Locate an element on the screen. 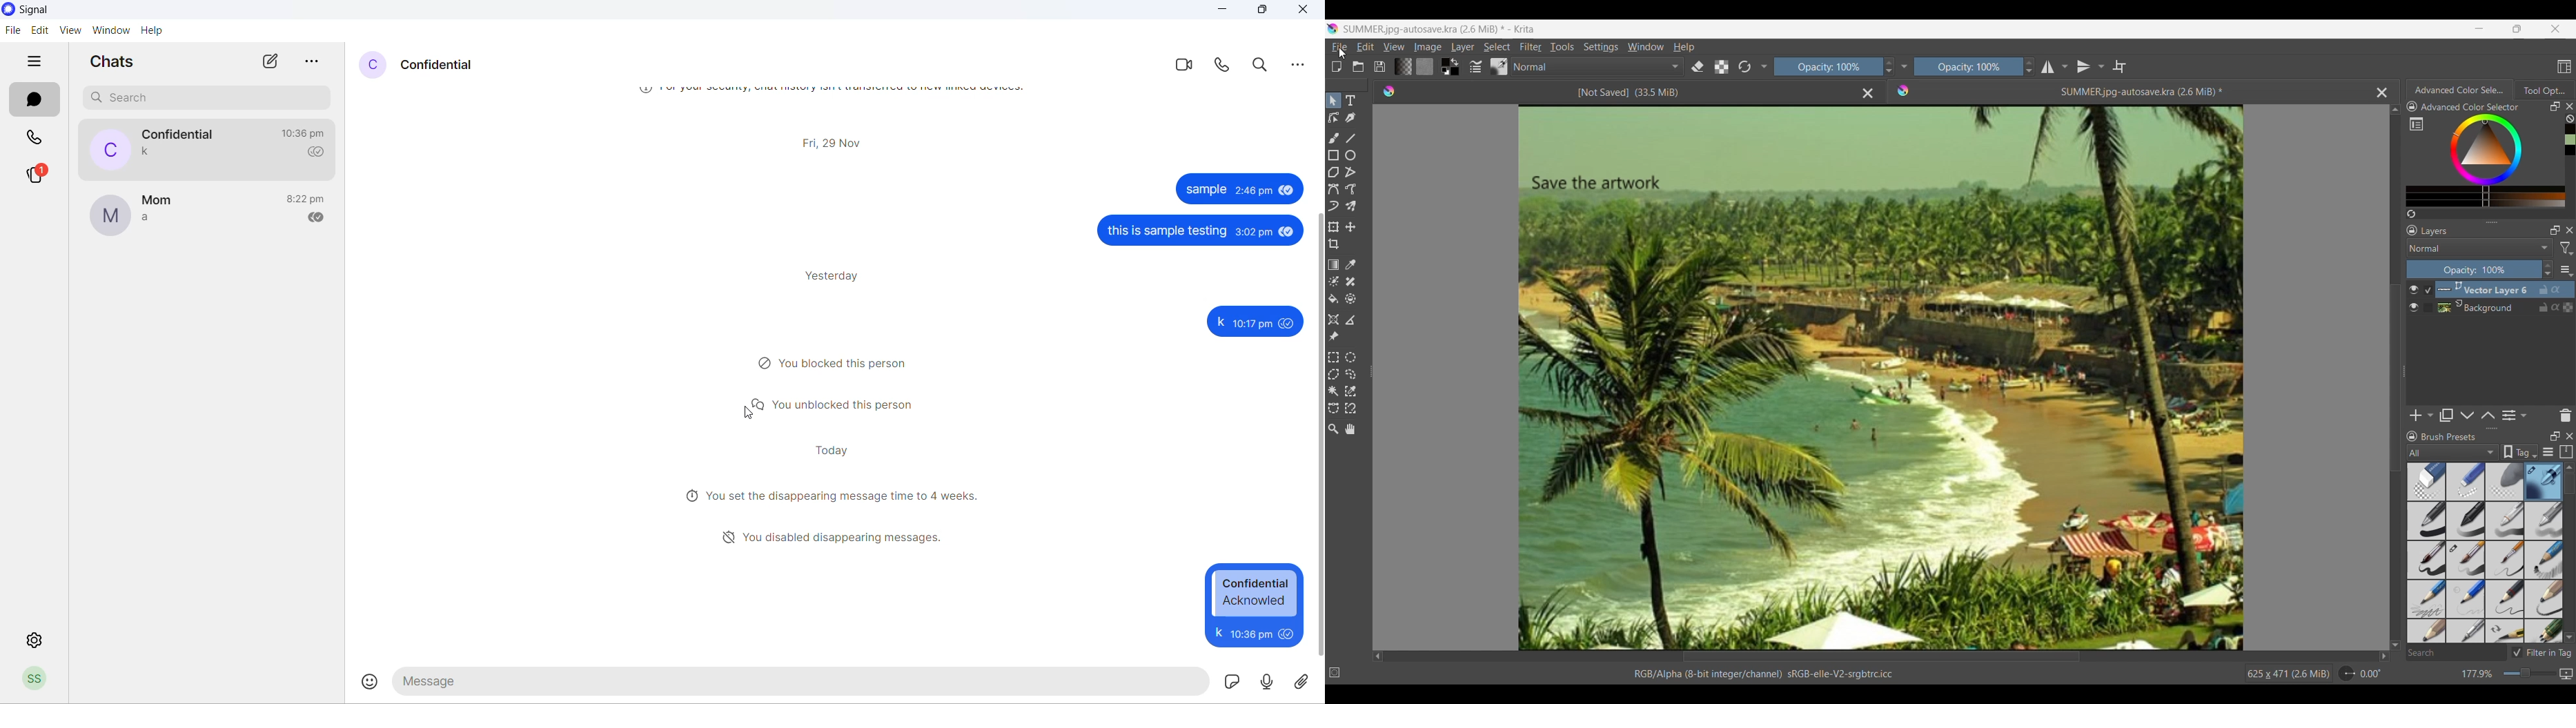 The width and height of the screenshot is (2576, 728). Add text is located at coordinates (1351, 100).